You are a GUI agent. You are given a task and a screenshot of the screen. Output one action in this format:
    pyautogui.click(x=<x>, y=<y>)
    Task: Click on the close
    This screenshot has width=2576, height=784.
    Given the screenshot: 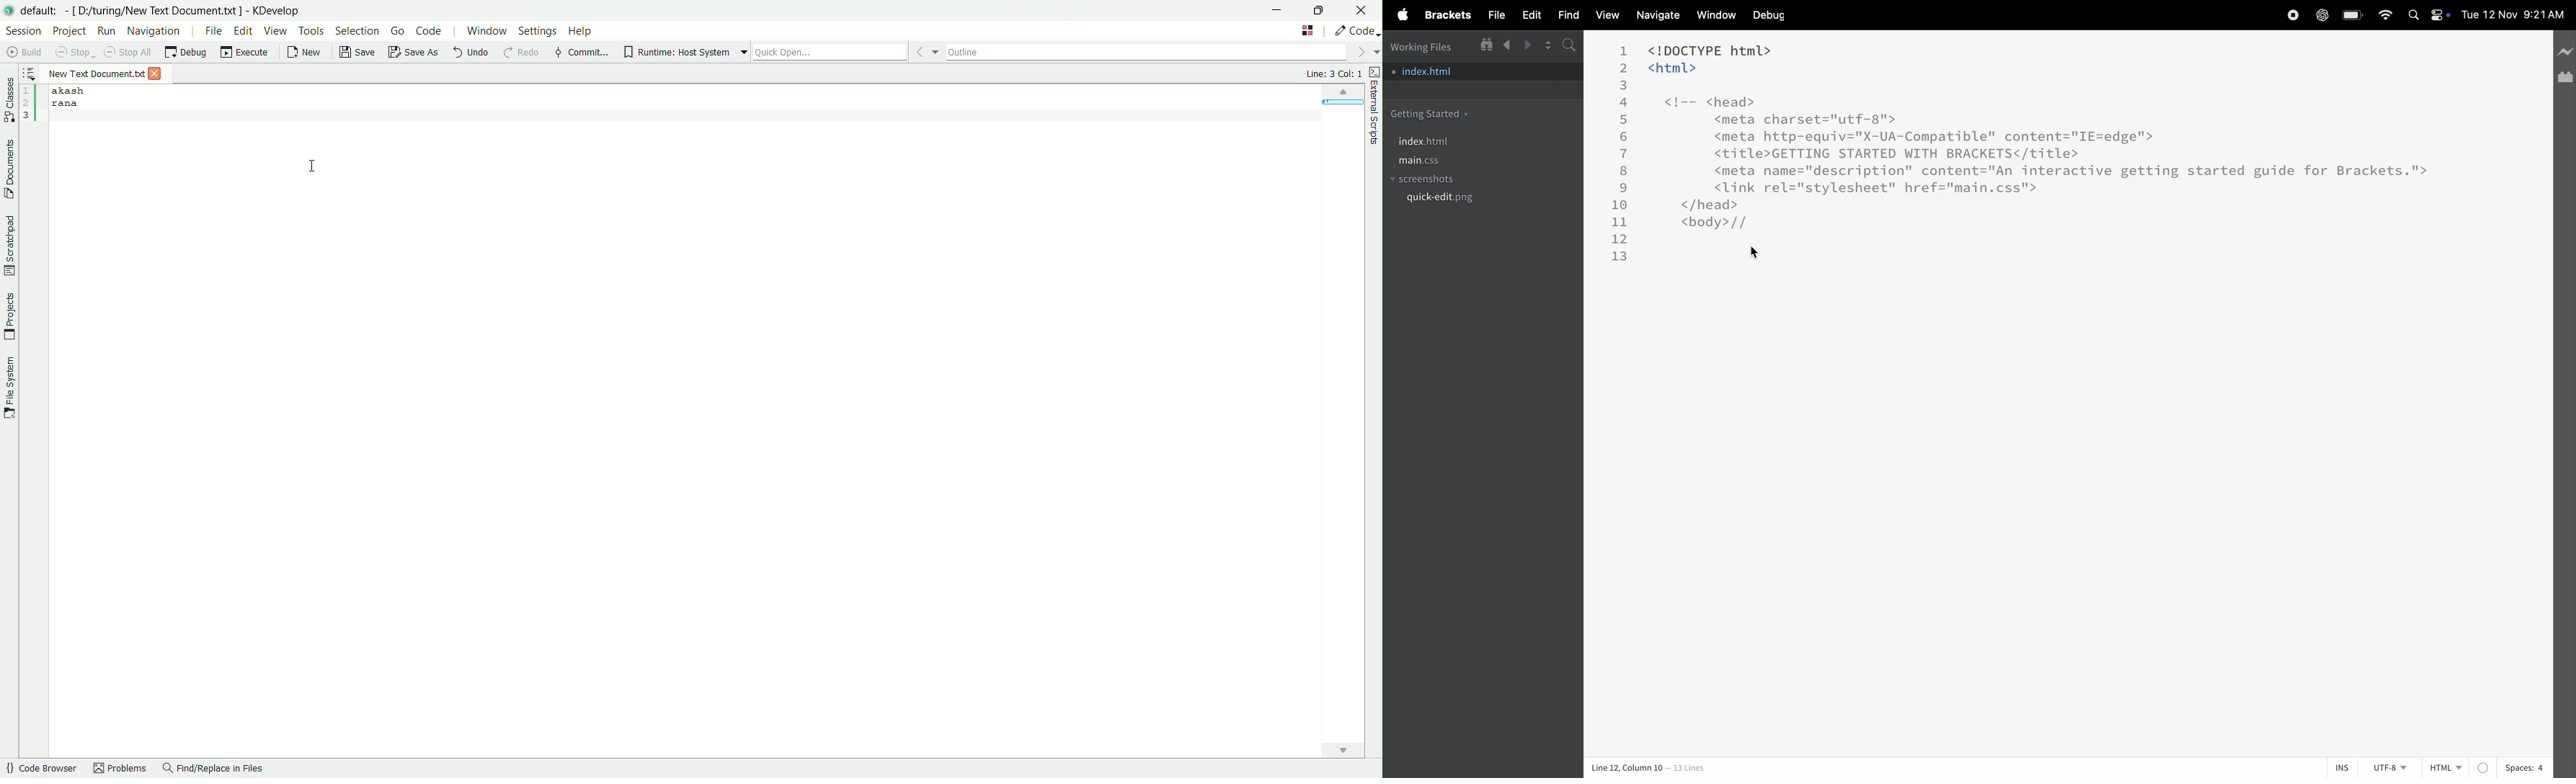 What is the action you would take?
    pyautogui.click(x=1365, y=9)
    